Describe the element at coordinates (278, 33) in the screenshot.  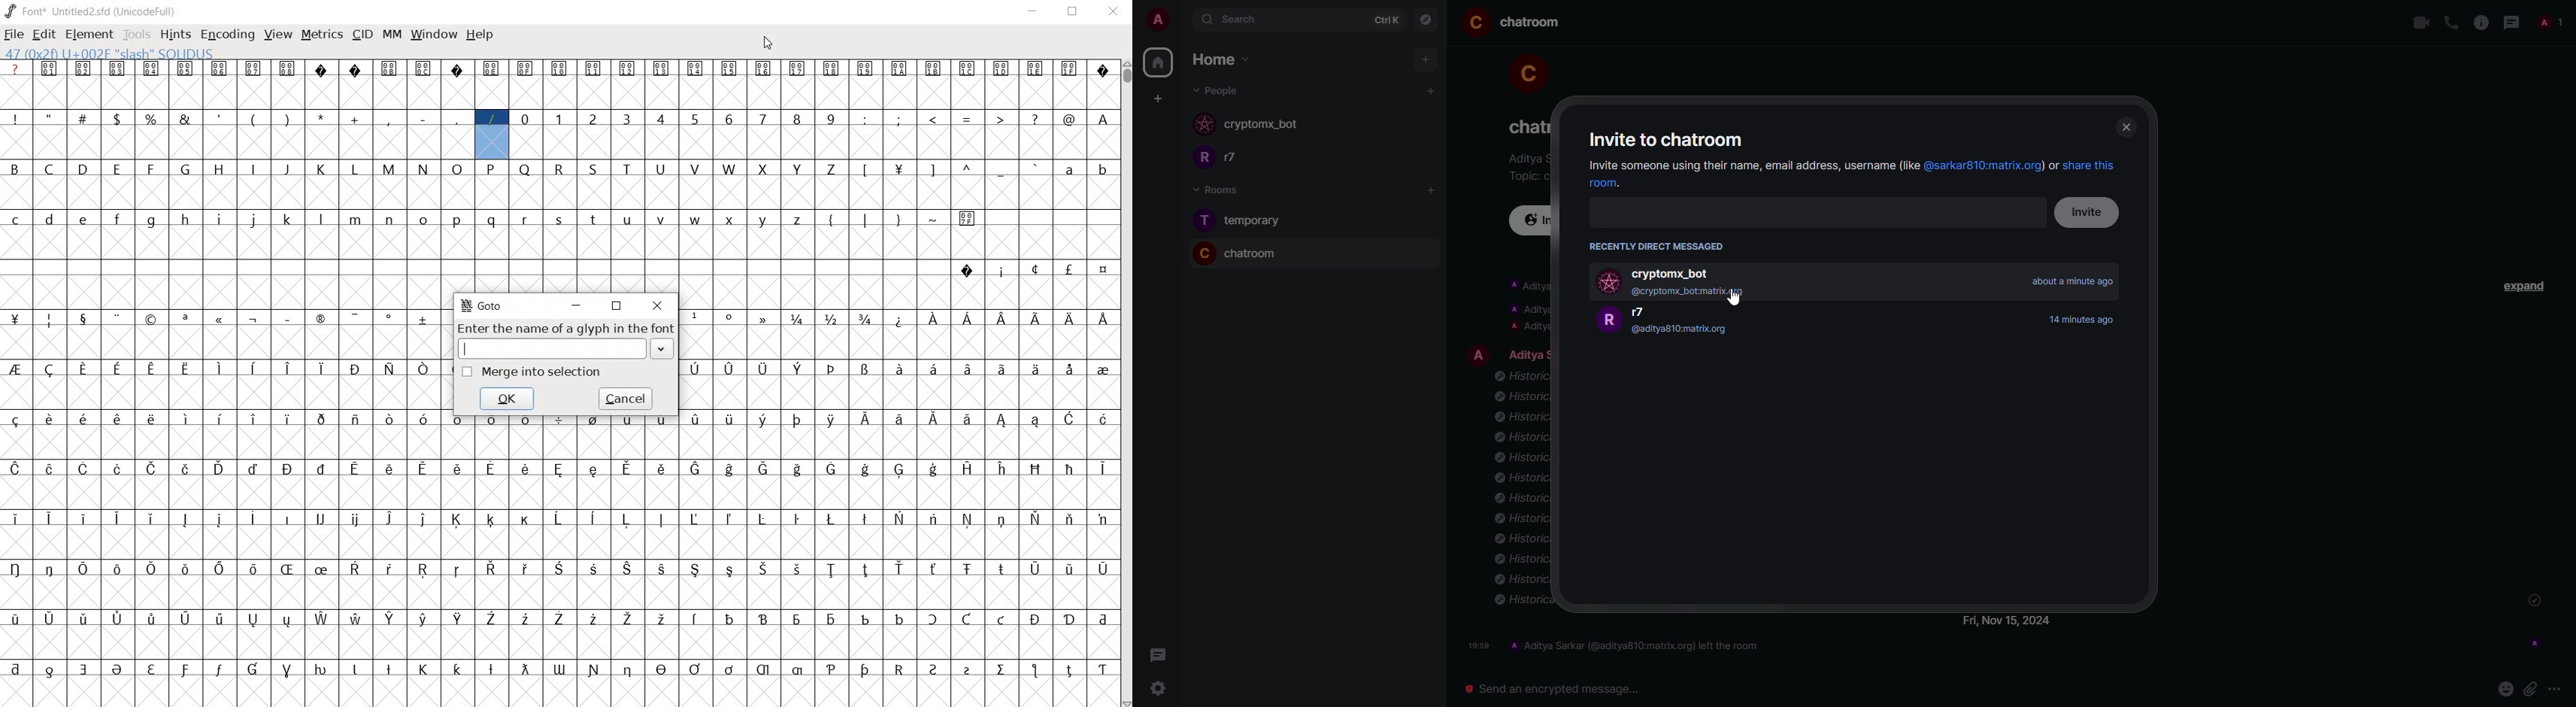
I see `VIEW` at that location.